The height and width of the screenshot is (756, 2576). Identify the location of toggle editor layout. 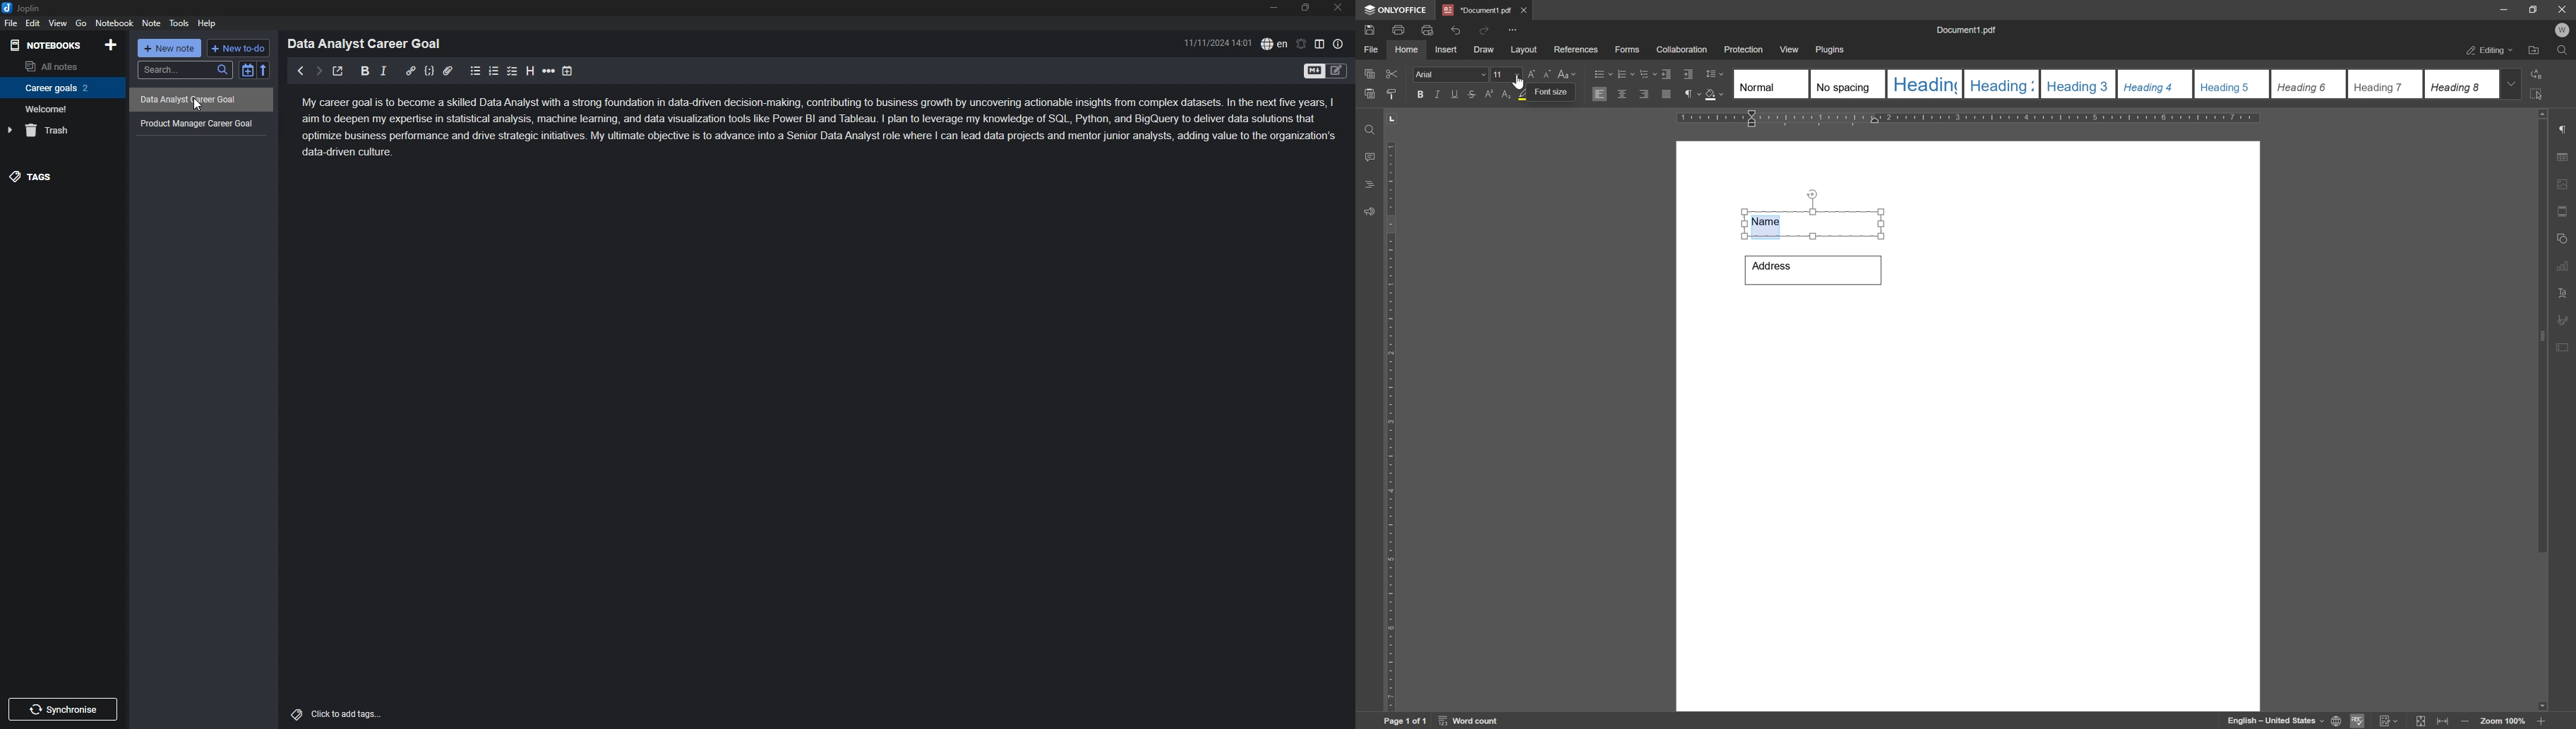
(1319, 43).